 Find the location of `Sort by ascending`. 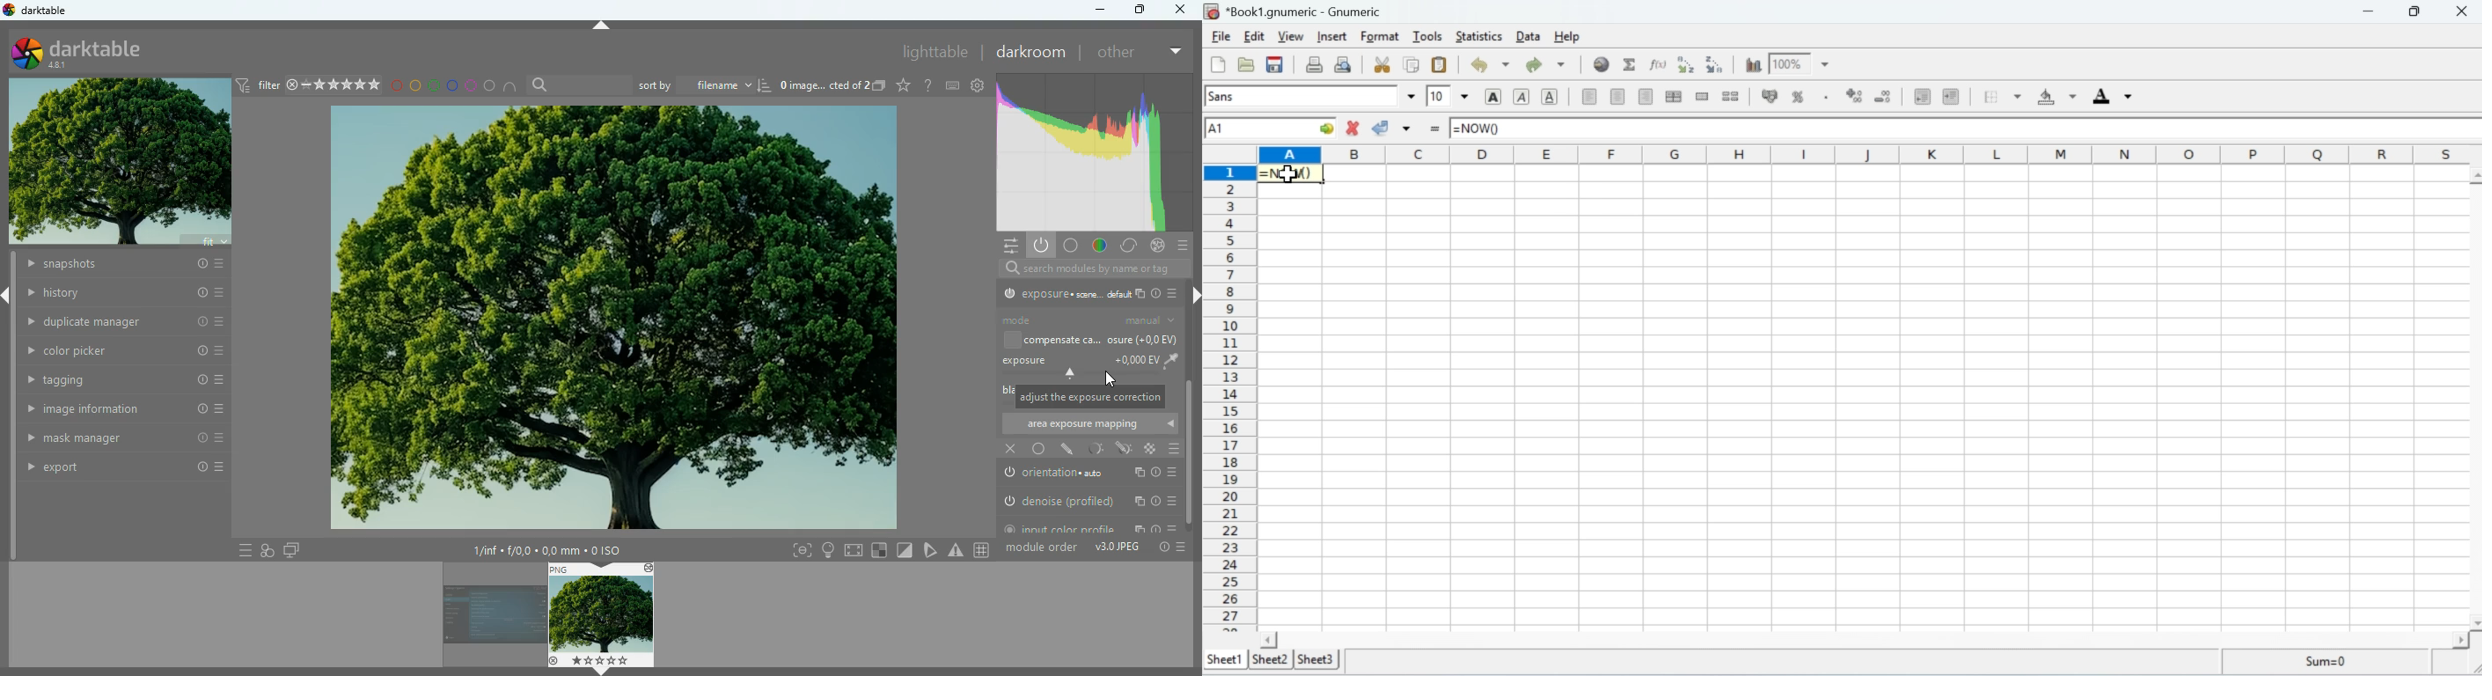

Sort by ascending is located at coordinates (1686, 65).